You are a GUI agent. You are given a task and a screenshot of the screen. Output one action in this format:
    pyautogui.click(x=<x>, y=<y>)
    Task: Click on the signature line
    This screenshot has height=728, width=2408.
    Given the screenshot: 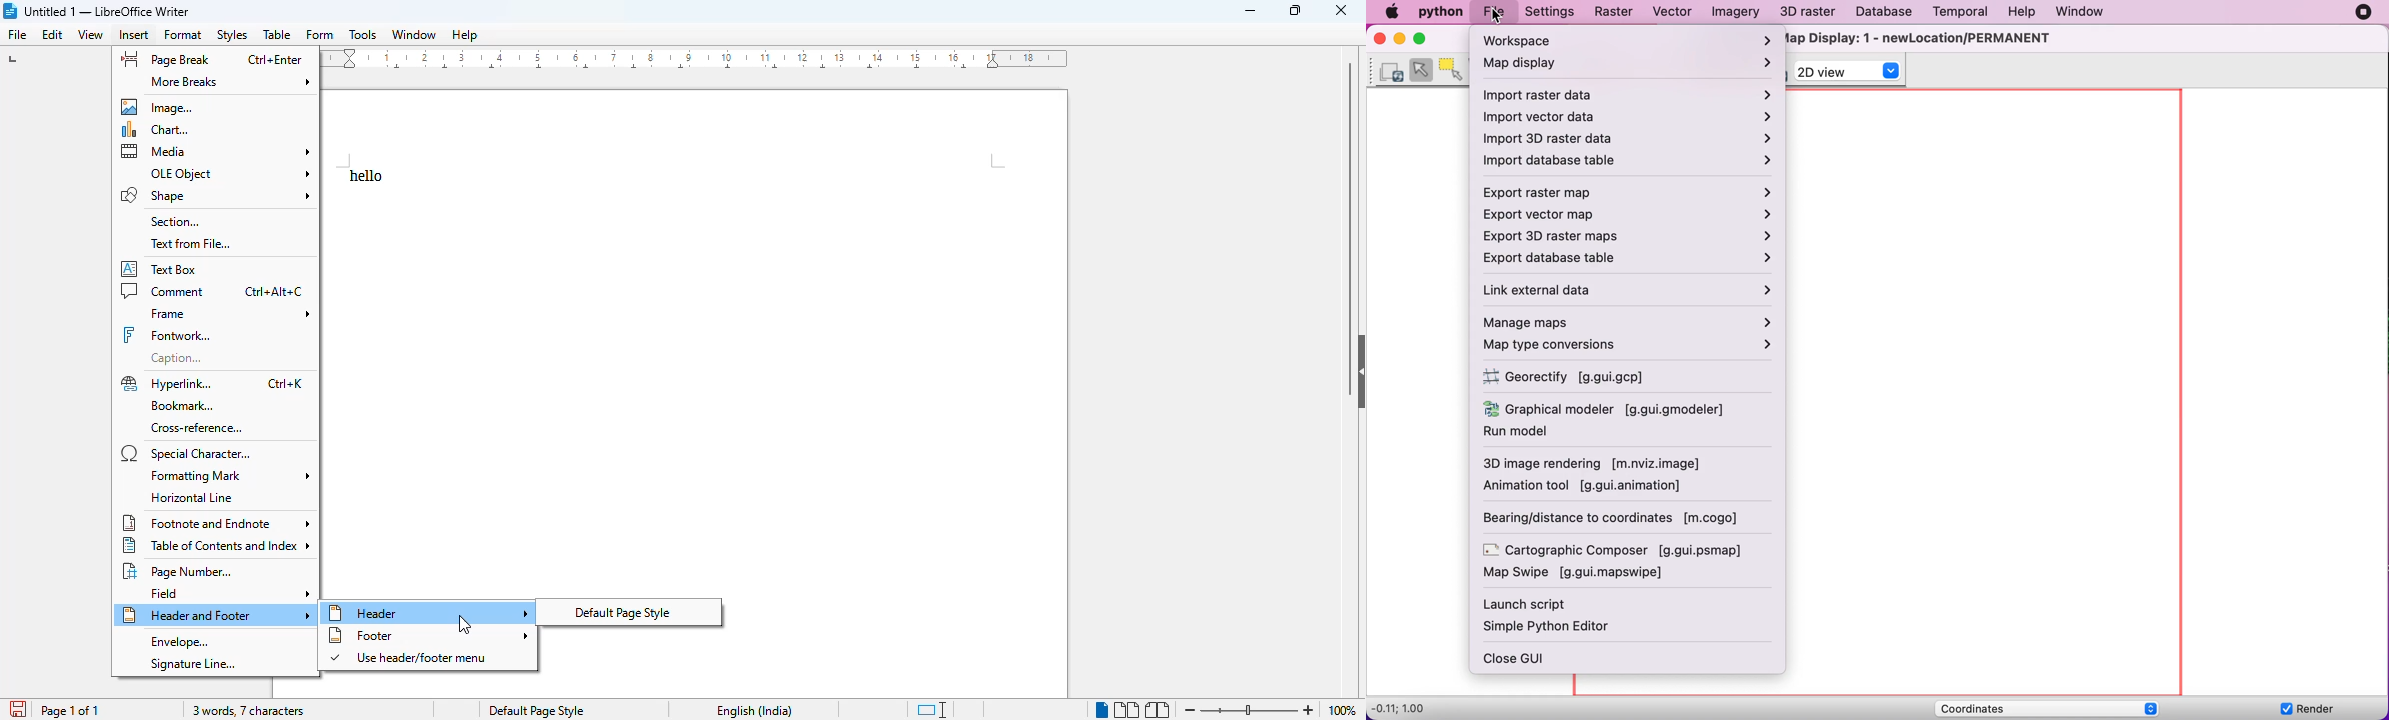 What is the action you would take?
    pyautogui.click(x=191, y=665)
    